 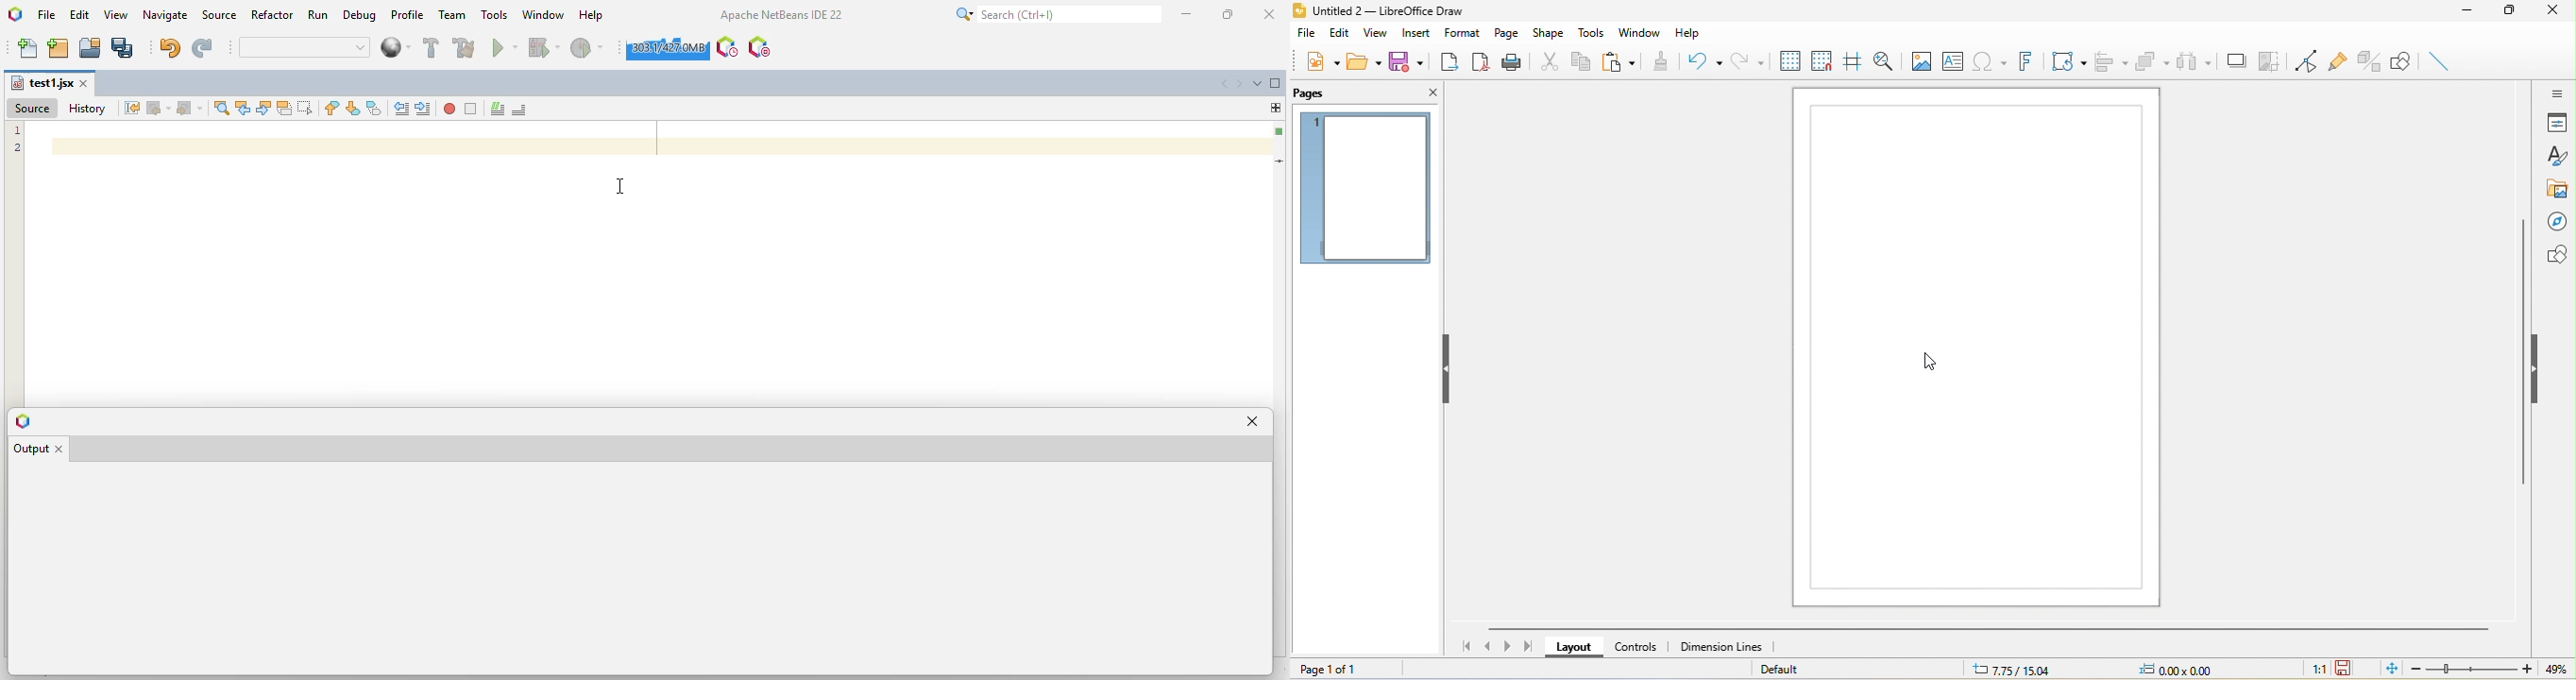 What do you see at coordinates (1659, 62) in the screenshot?
I see `clone formatting` at bounding box center [1659, 62].